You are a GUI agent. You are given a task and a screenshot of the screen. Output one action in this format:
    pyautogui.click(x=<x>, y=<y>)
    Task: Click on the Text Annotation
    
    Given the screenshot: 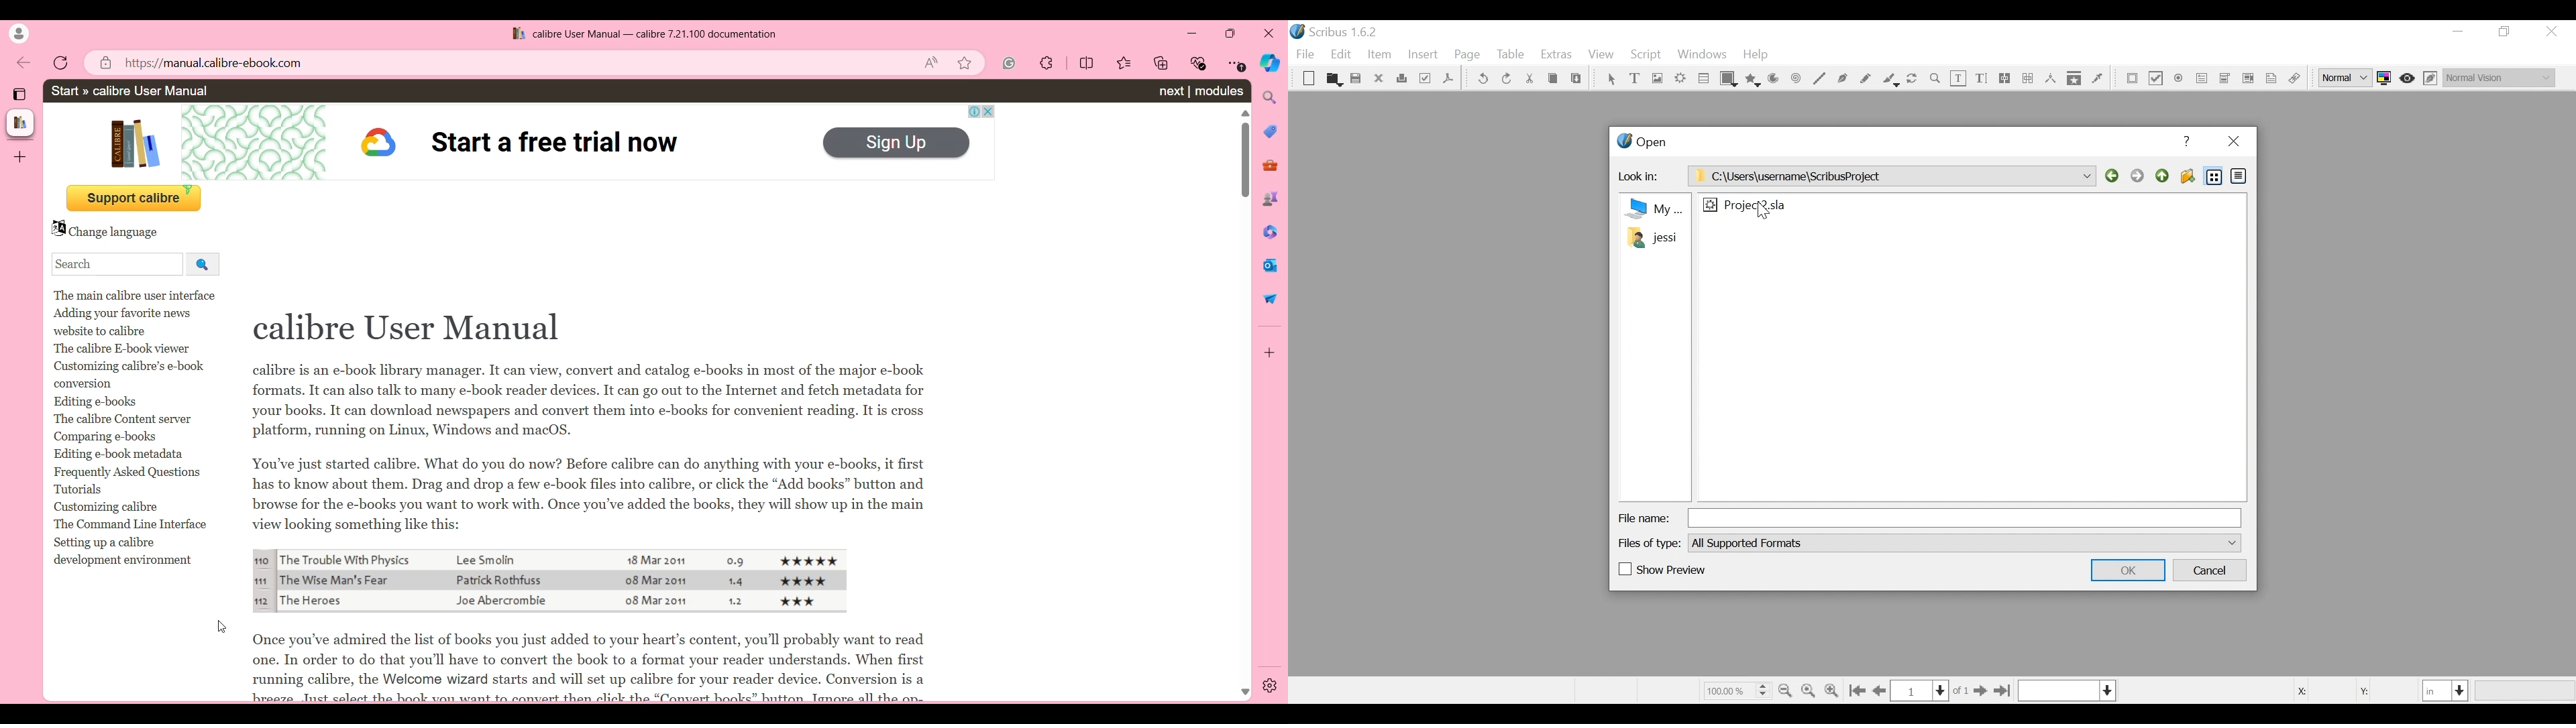 What is the action you would take?
    pyautogui.click(x=2269, y=79)
    